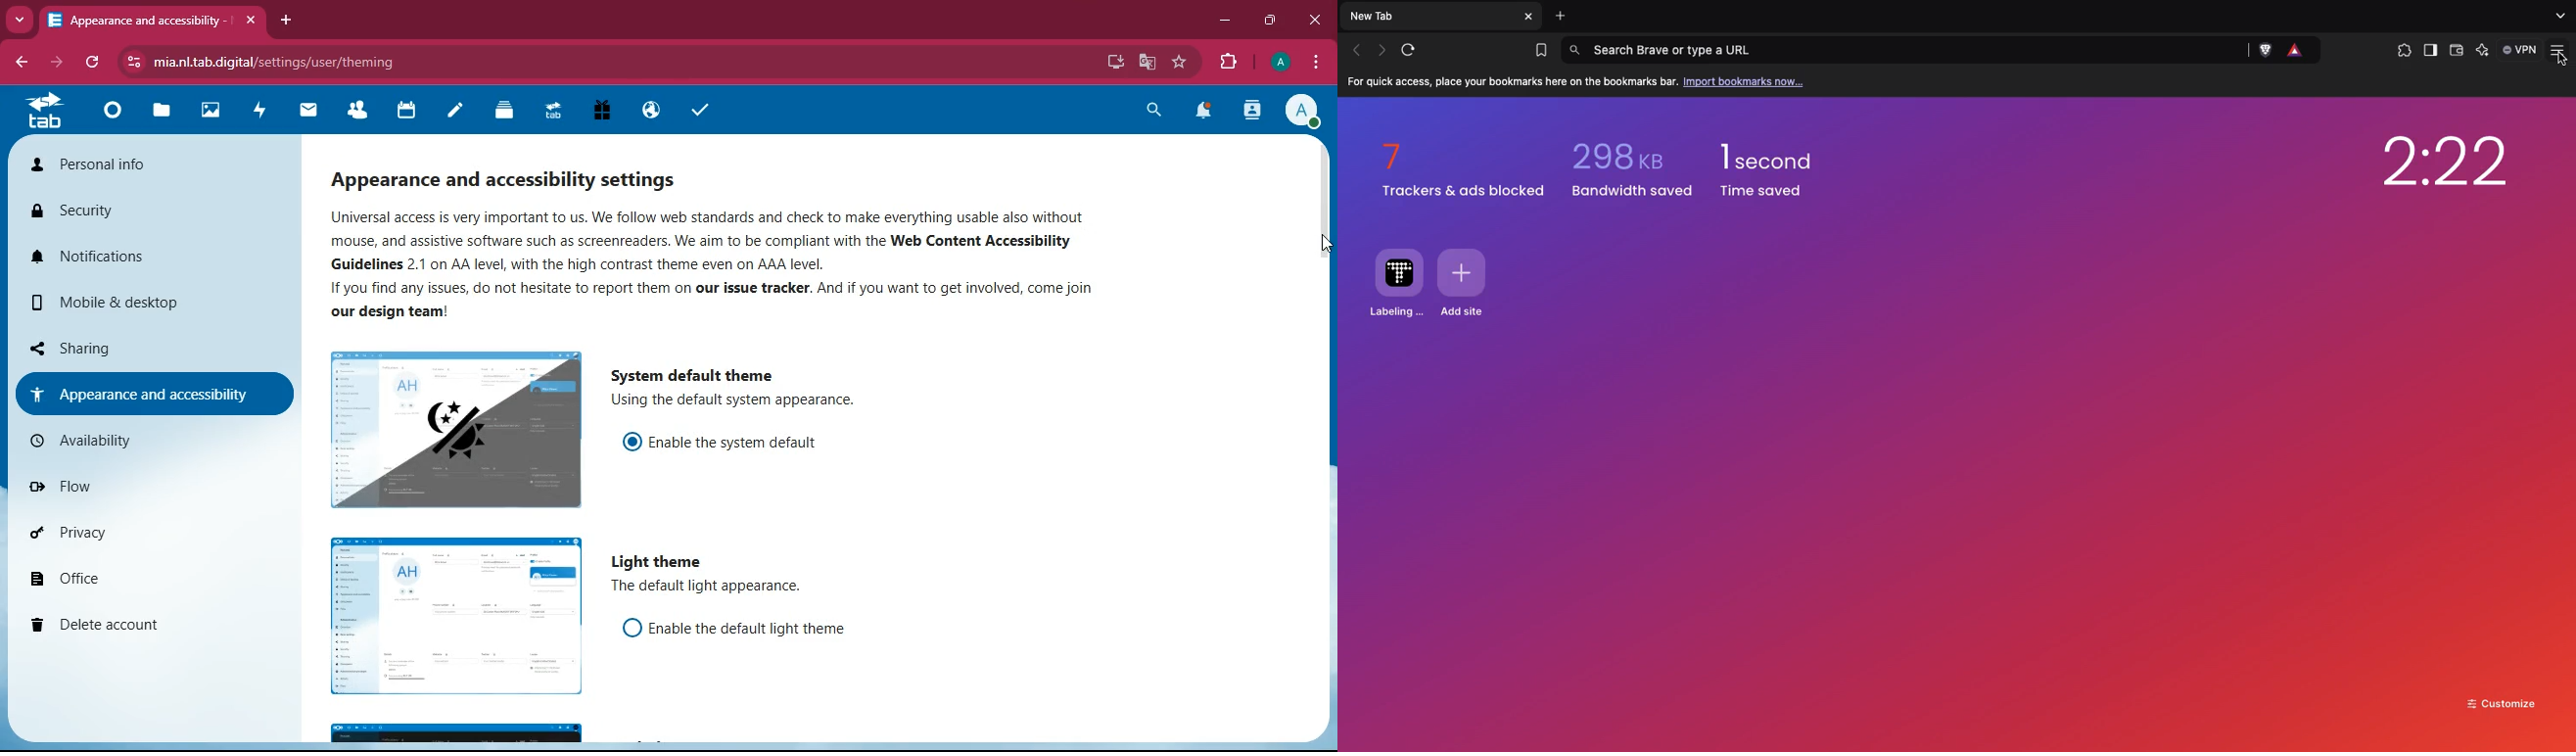 This screenshot has height=756, width=2576. Describe the element at coordinates (151, 16) in the screenshot. I see `tab` at that location.